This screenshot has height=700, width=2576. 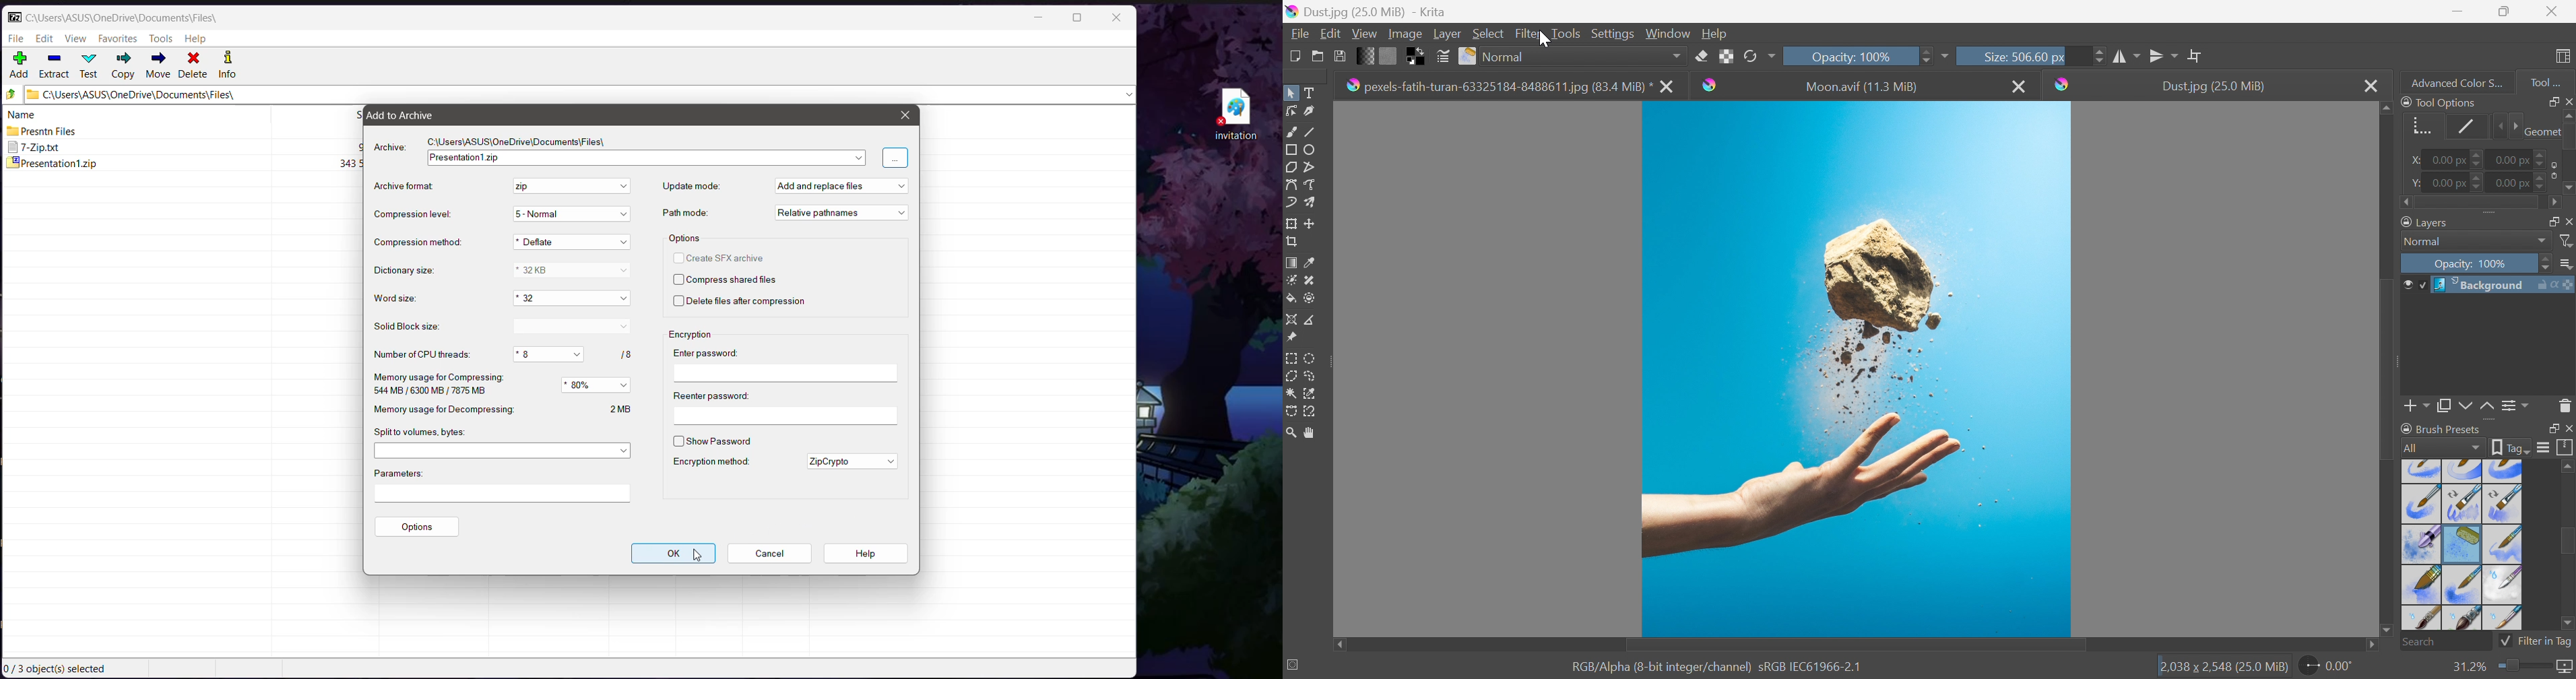 What do you see at coordinates (710, 462) in the screenshot?
I see `Encryption method` at bounding box center [710, 462].